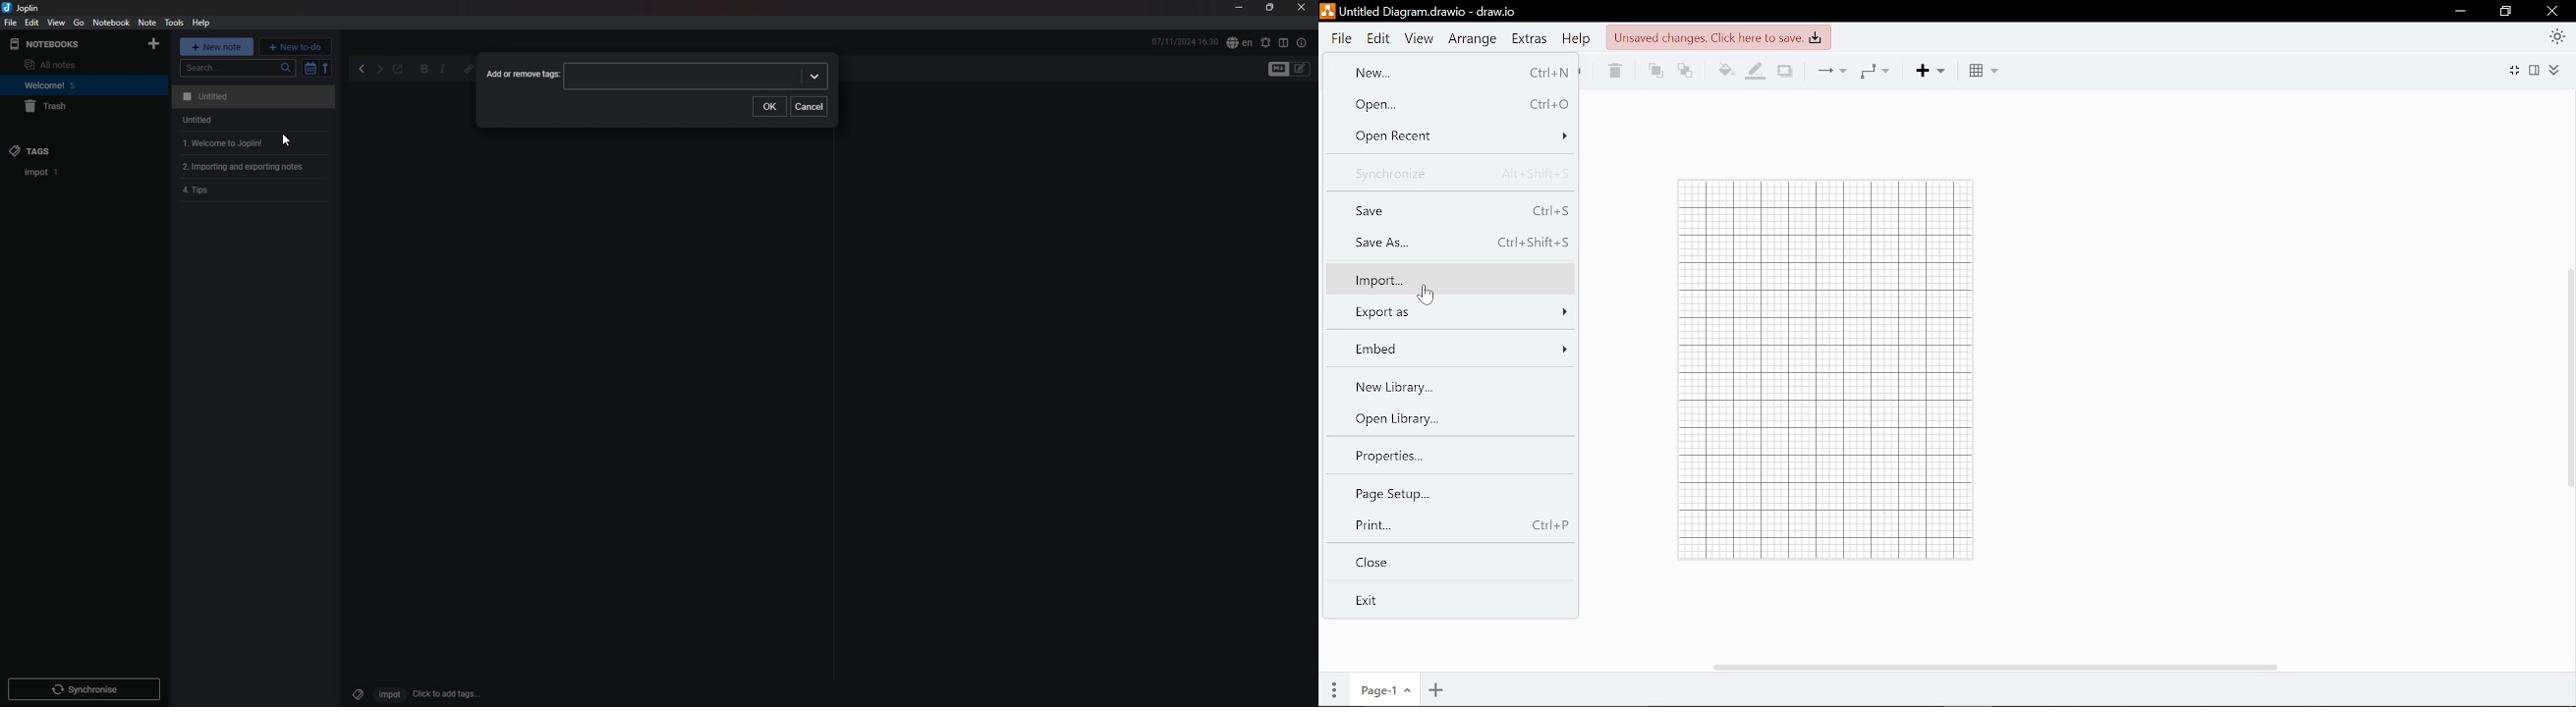 This screenshot has height=728, width=2576. I want to click on impot, so click(387, 694).